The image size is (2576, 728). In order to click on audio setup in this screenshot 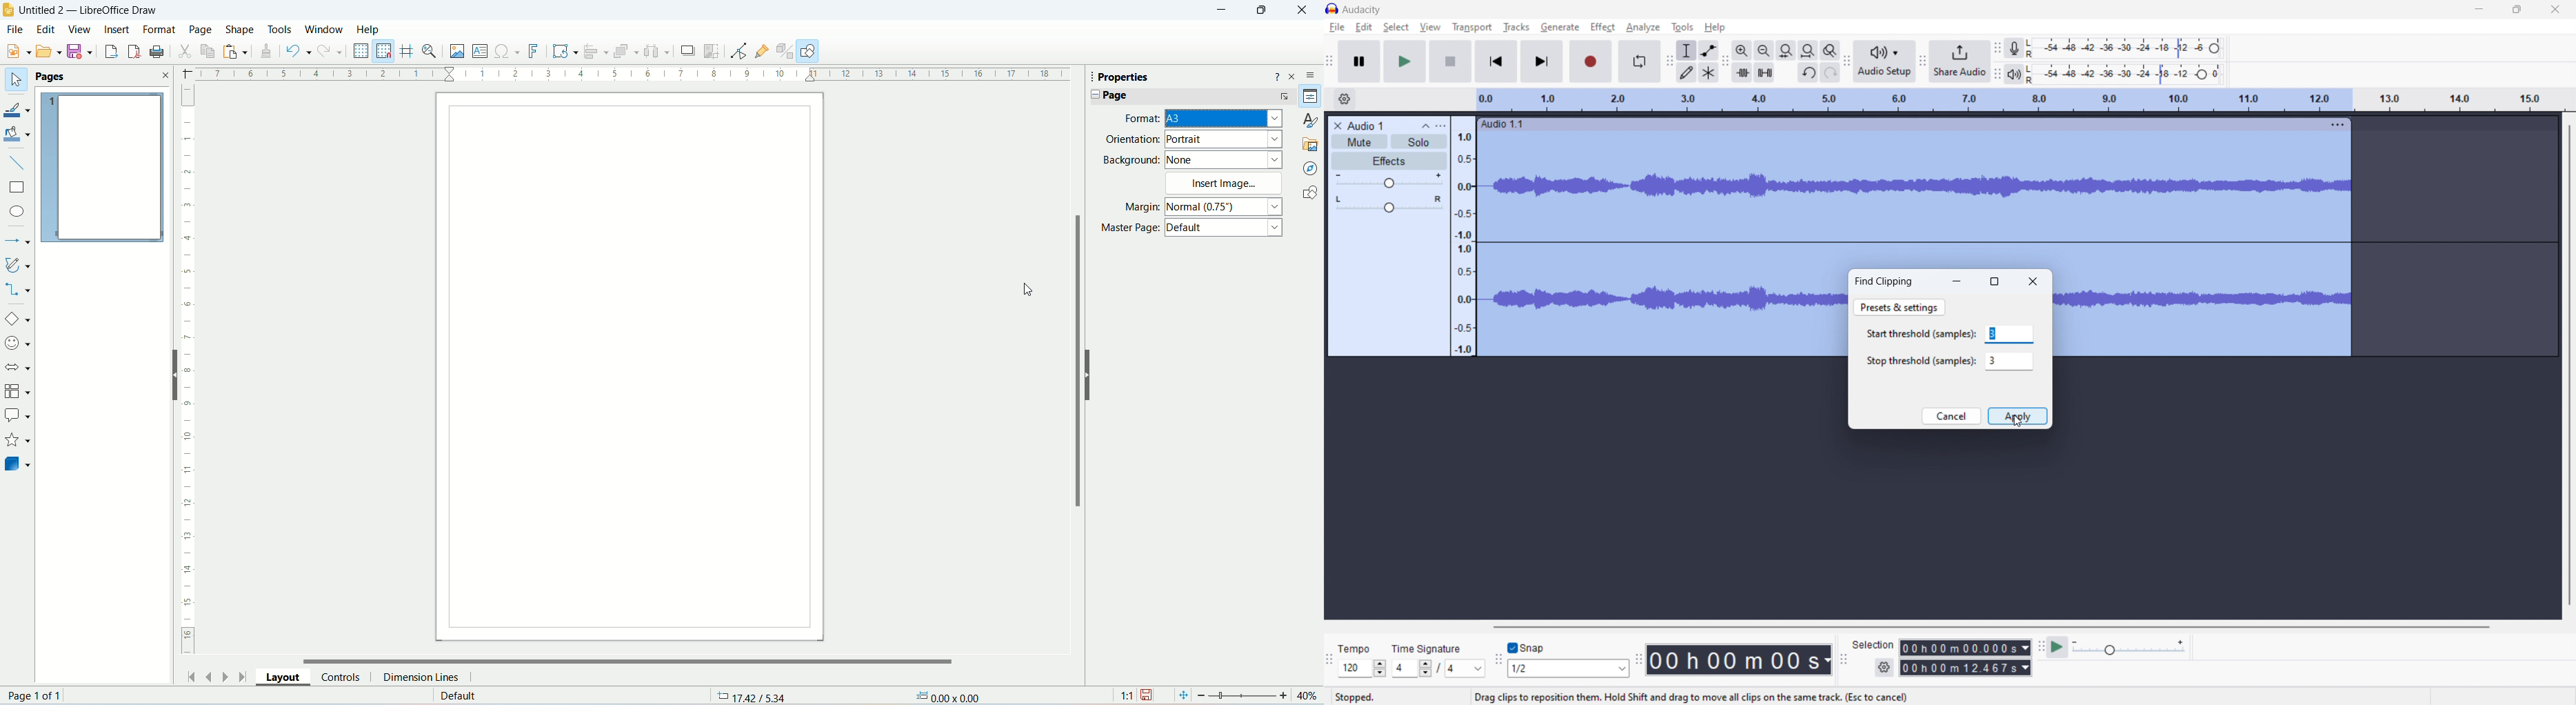, I will do `click(1846, 62)`.